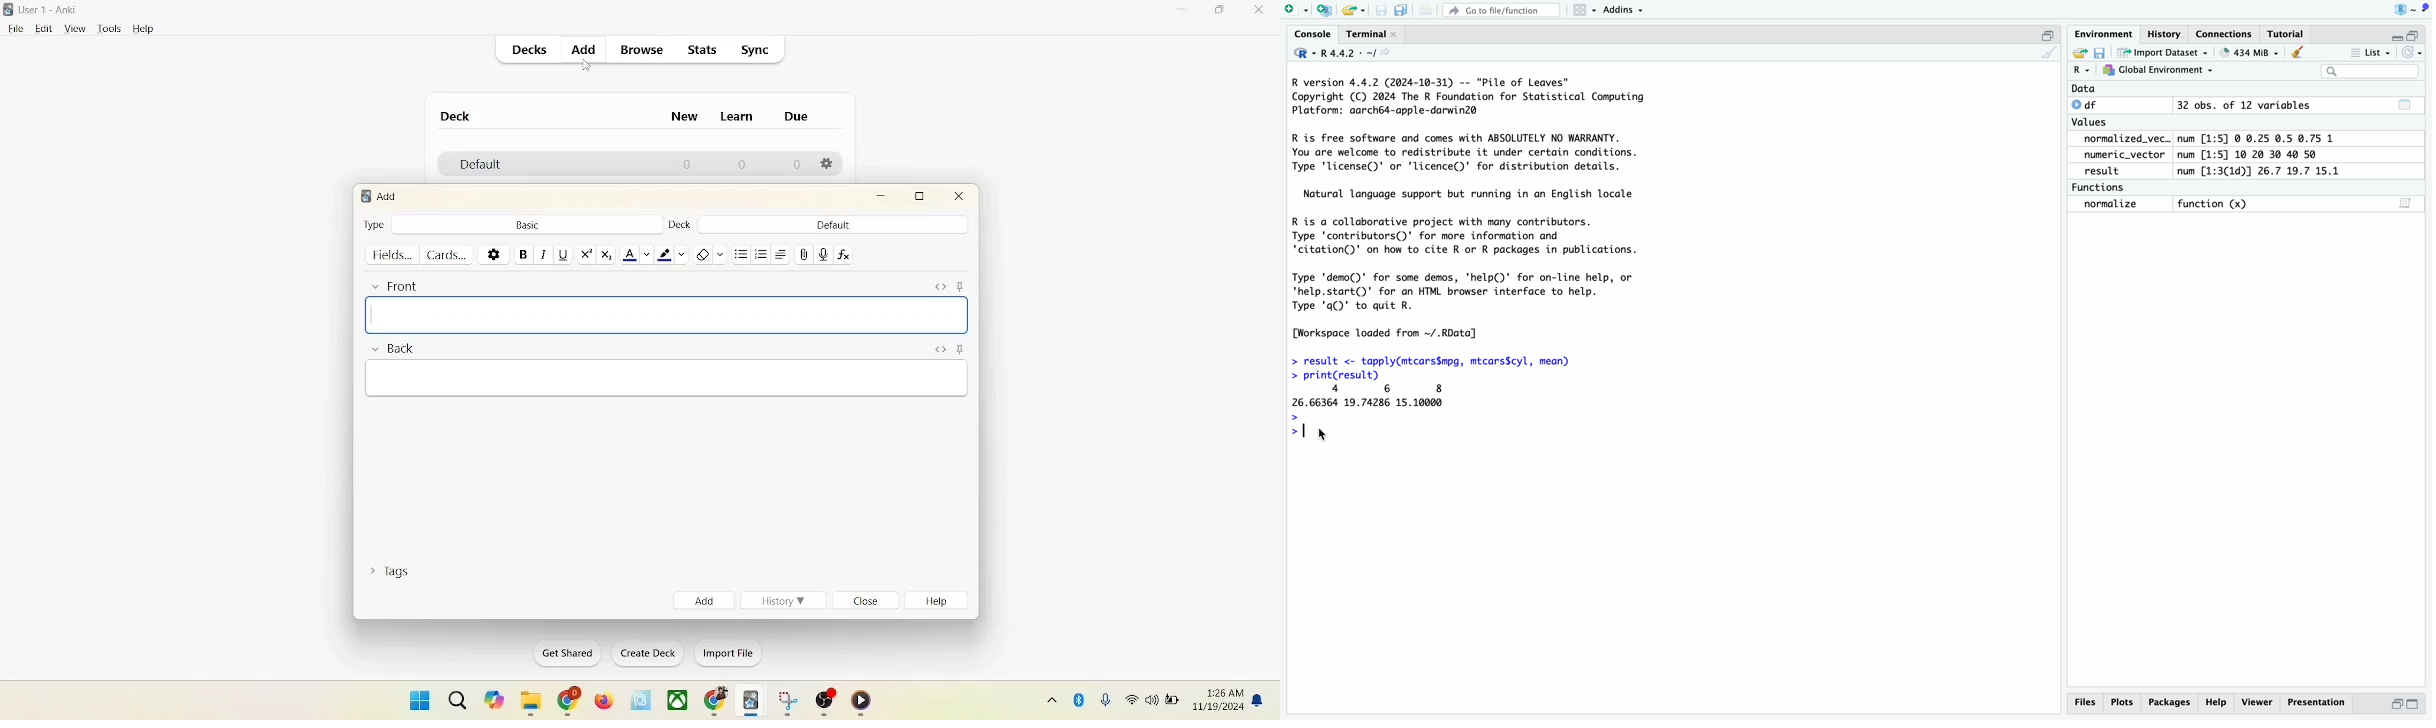 The height and width of the screenshot is (728, 2436). Describe the element at coordinates (2079, 52) in the screenshot. I see `Export history logs` at that location.